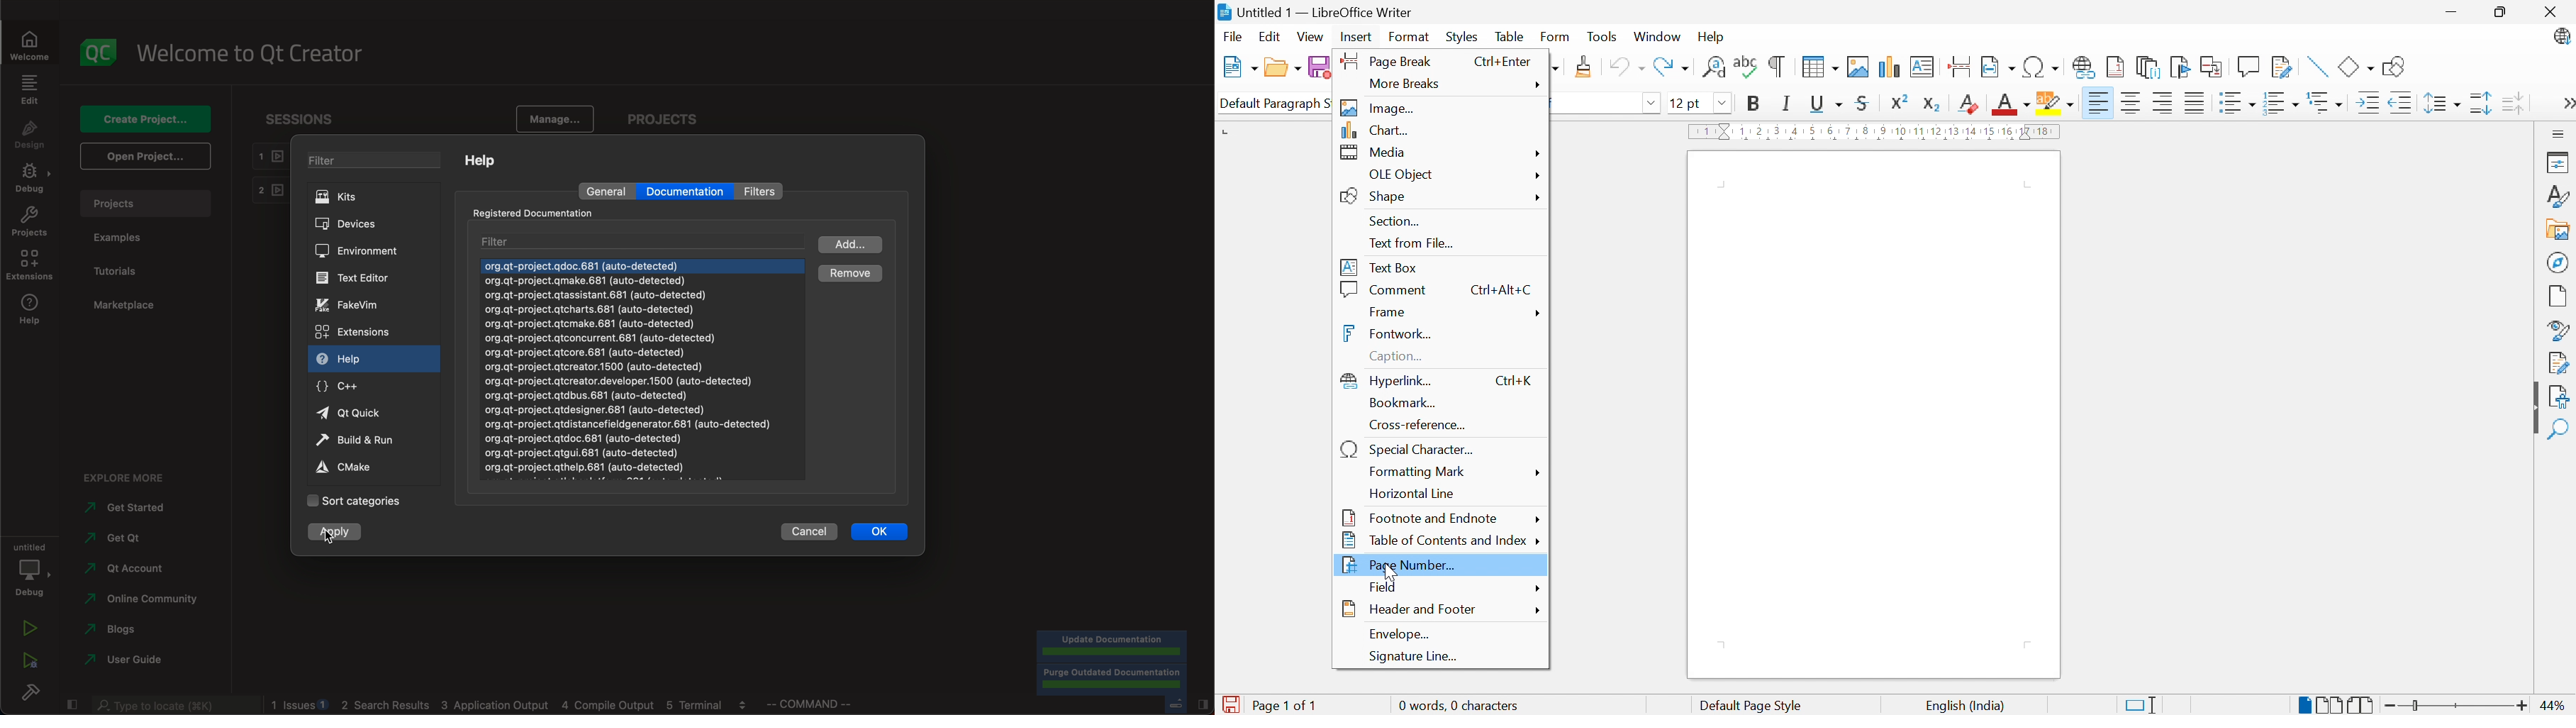 This screenshot has height=728, width=2576. Describe the element at coordinates (2559, 362) in the screenshot. I see `Manage changes` at that location.